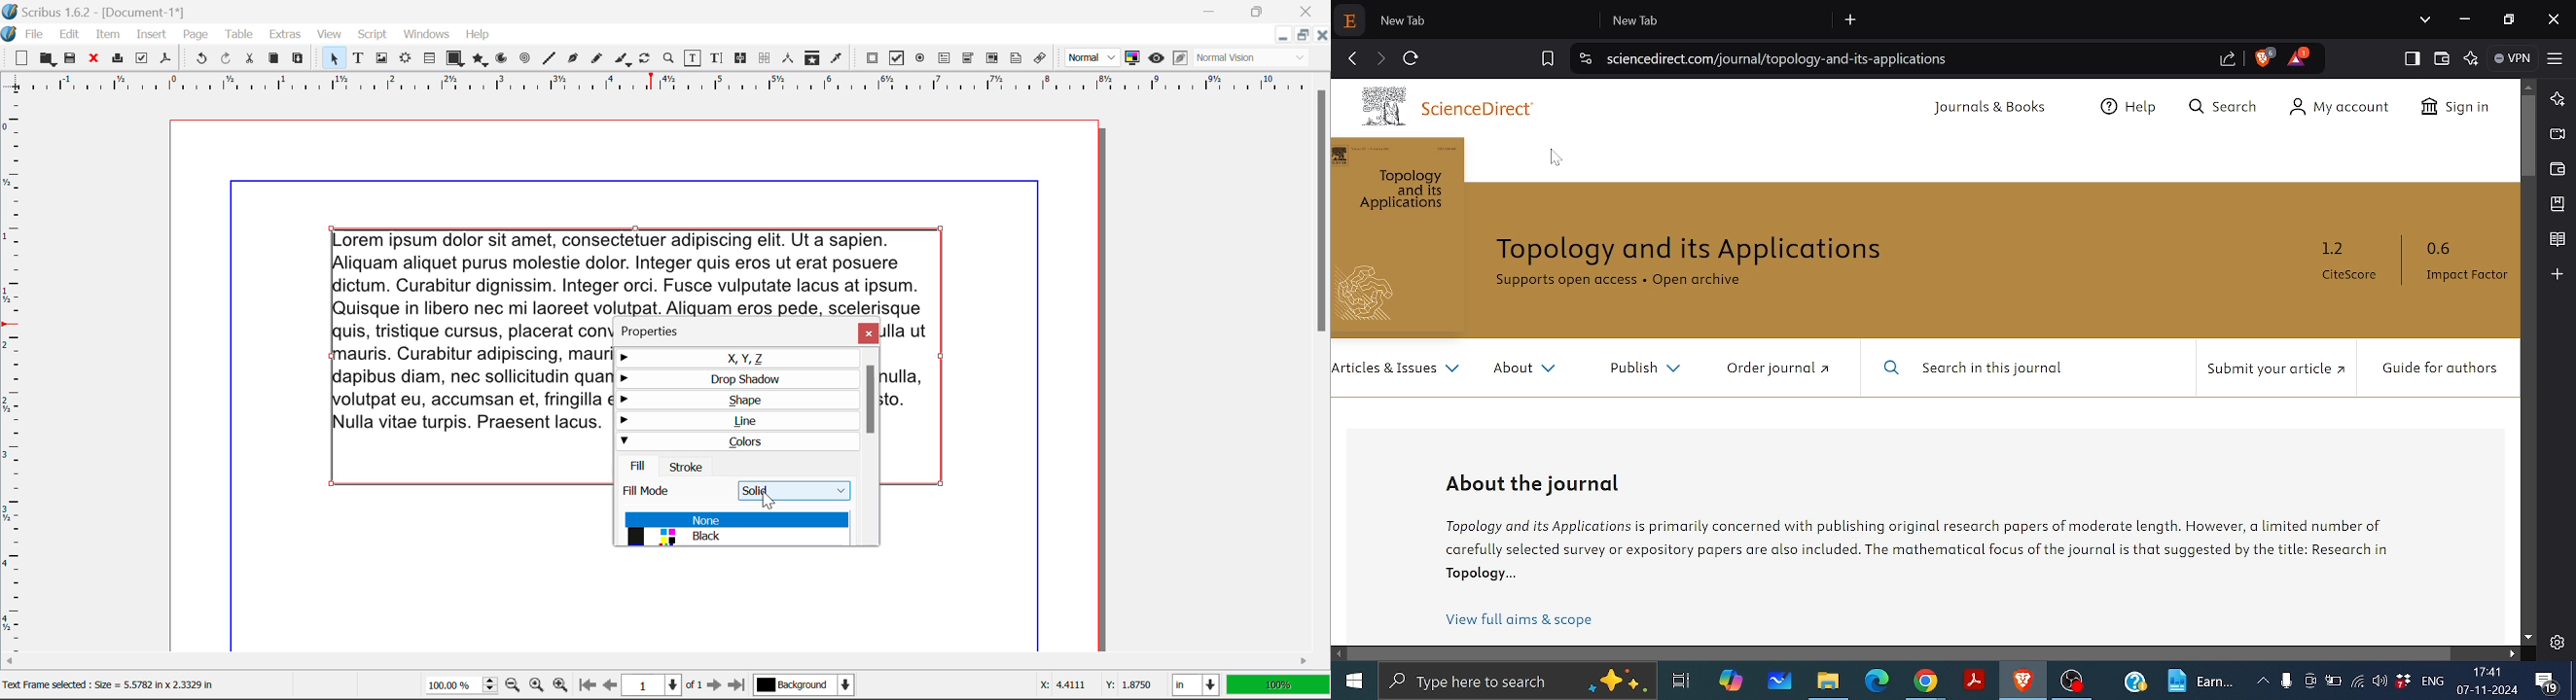 The image size is (2576, 700). What do you see at coordinates (298, 59) in the screenshot?
I see `Paste` at bounding box center [298, 59].